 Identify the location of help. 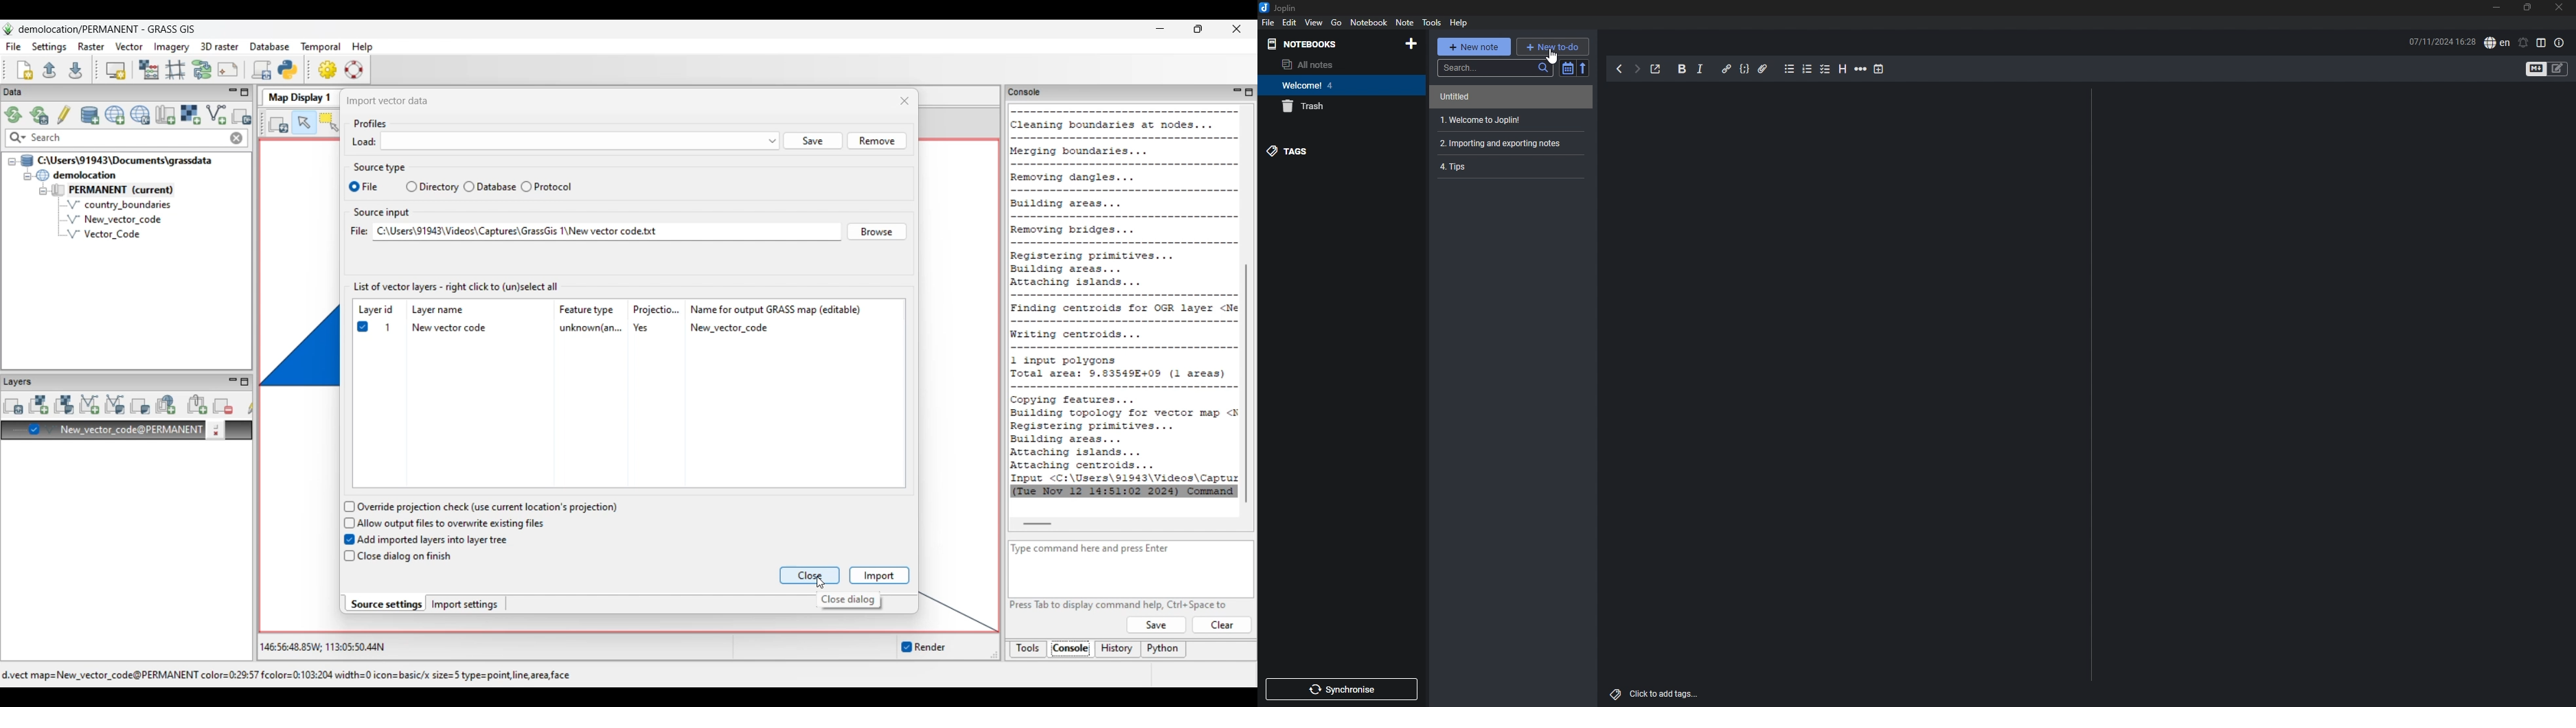
(1460, 23).